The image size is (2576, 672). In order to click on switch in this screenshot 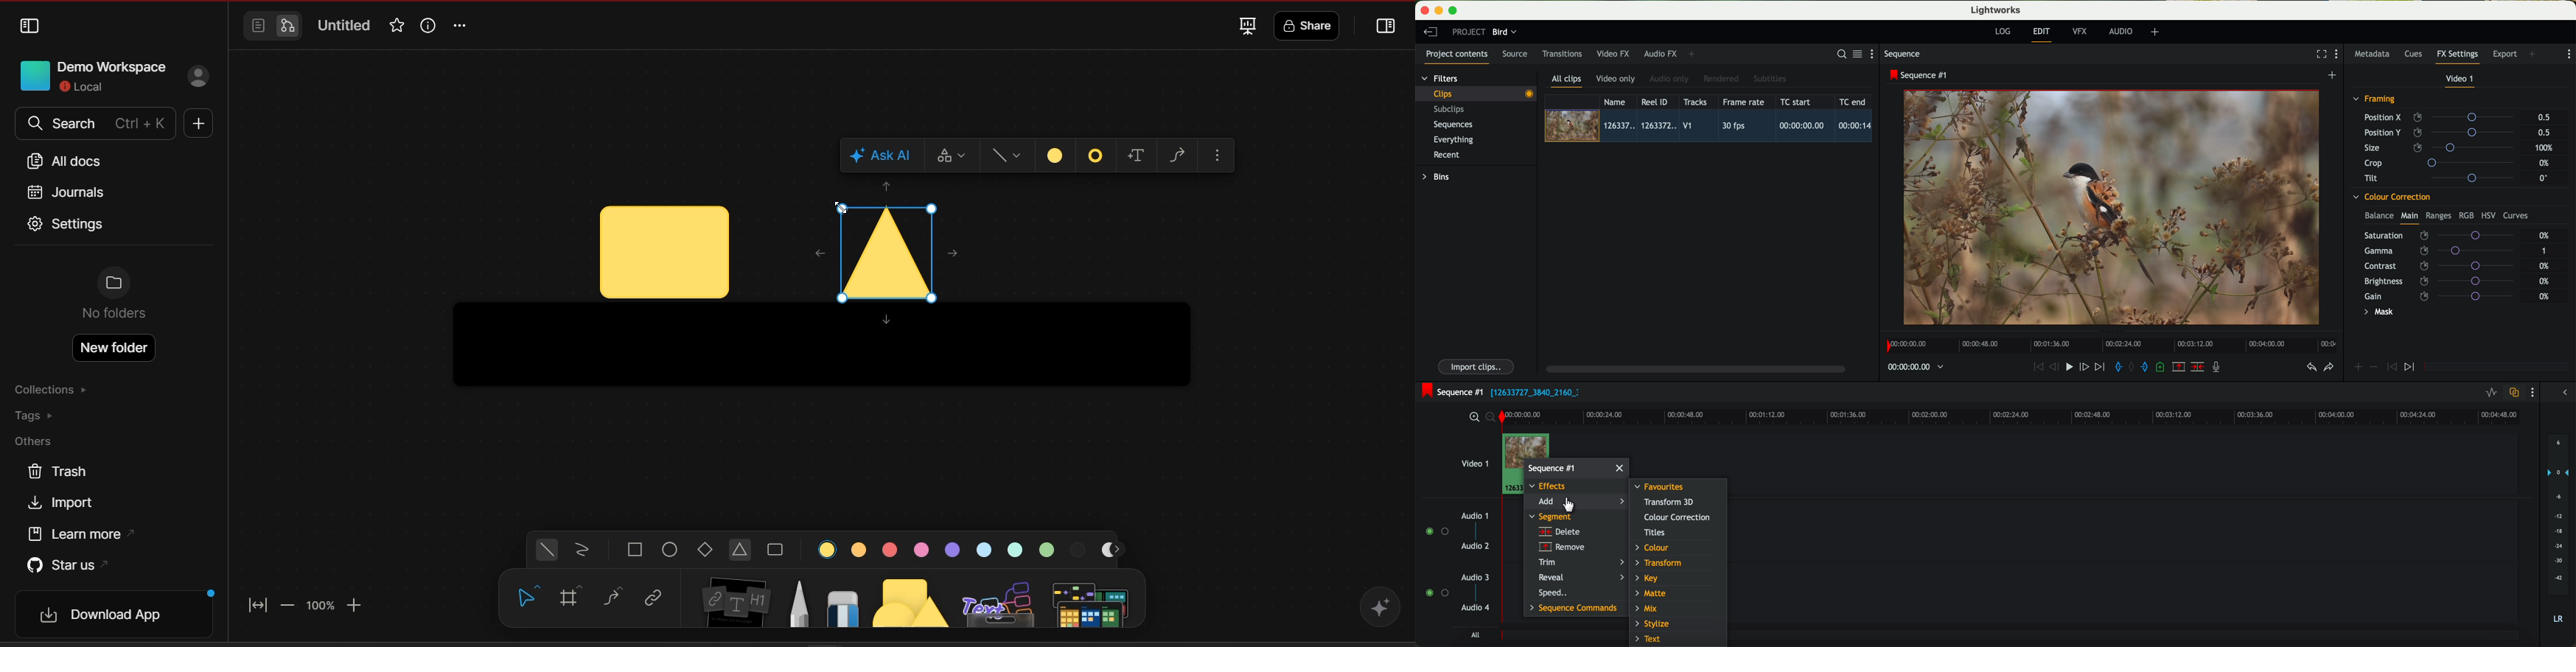, I will do `click(271, 27)`.